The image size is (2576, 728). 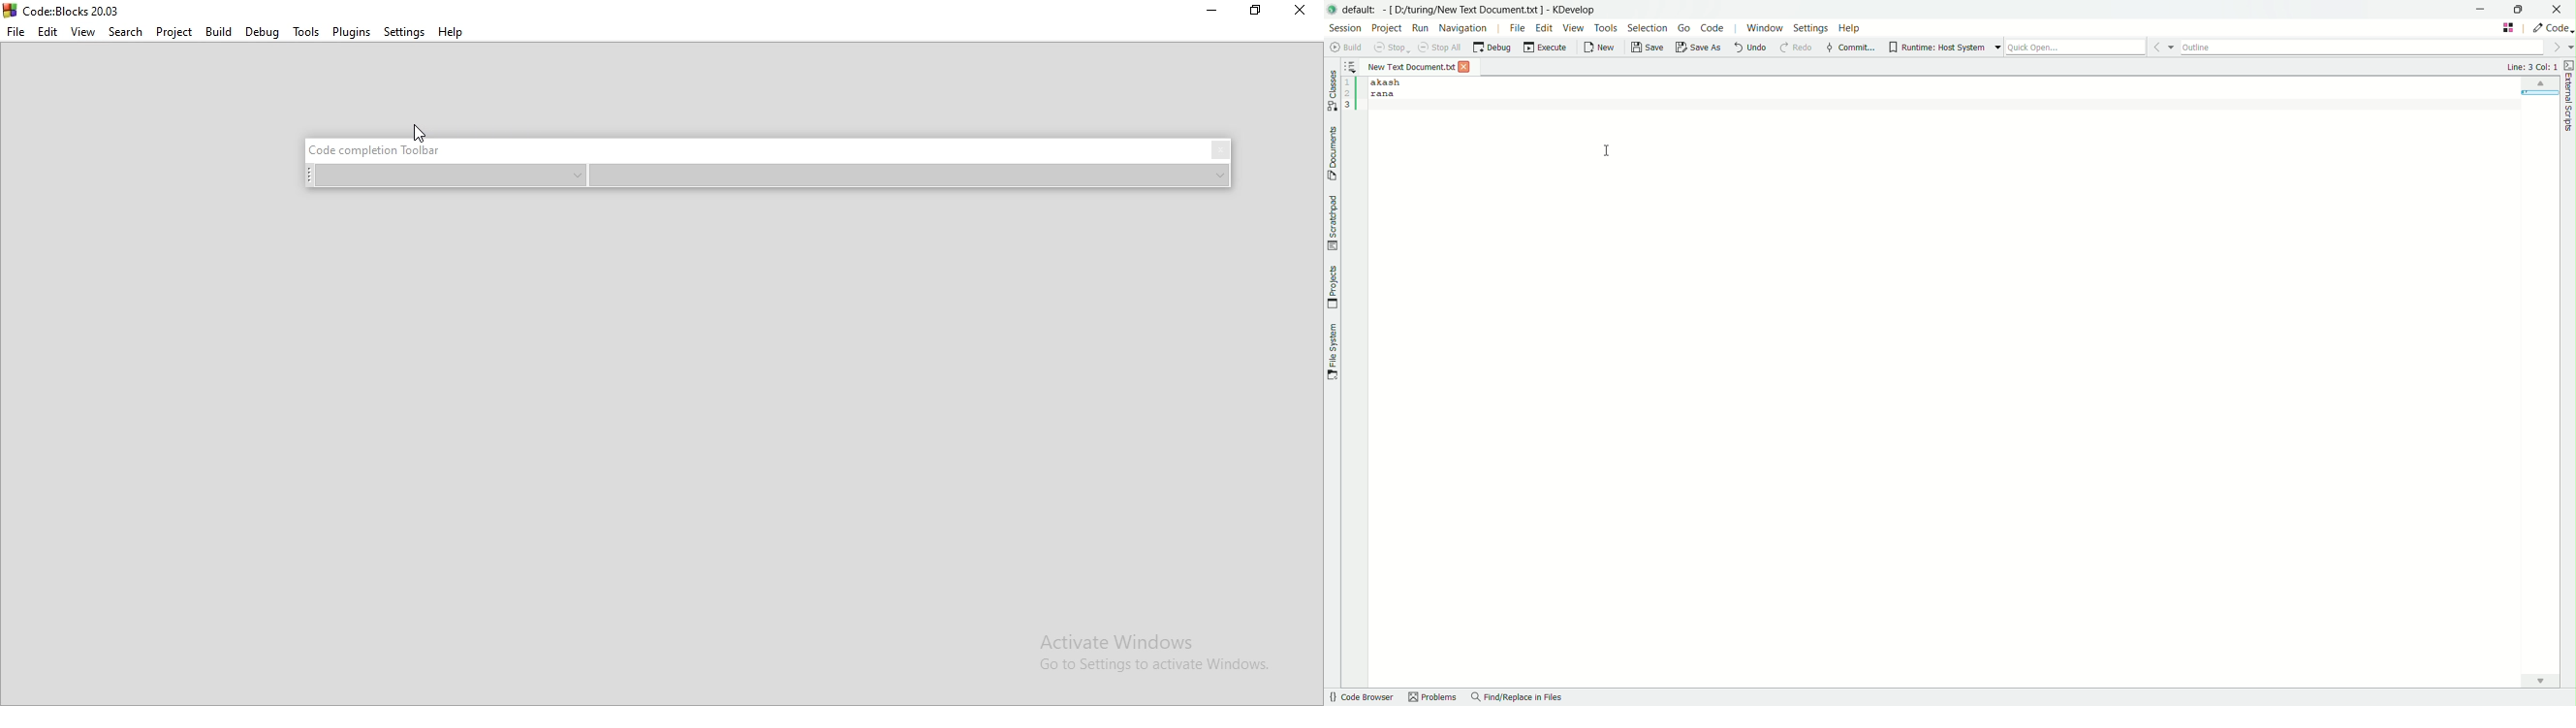 I want to click on empty dropdown, so click(x=446, y=176).